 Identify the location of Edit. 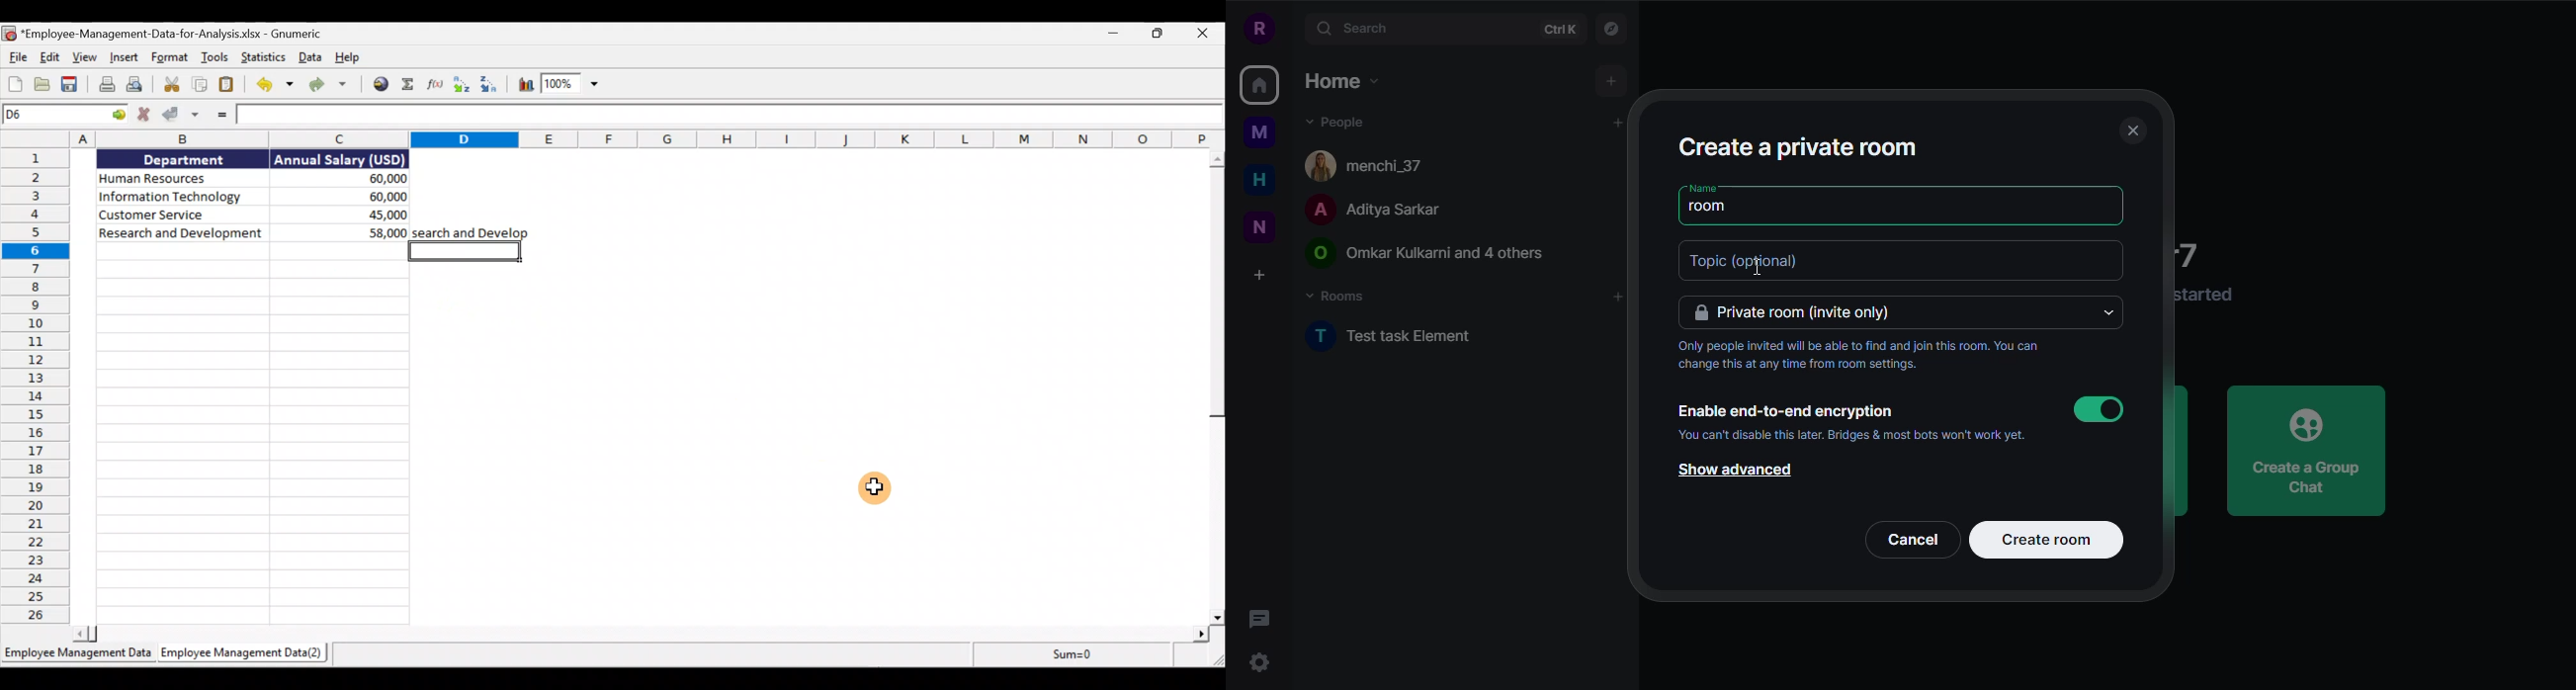
(51, 59).